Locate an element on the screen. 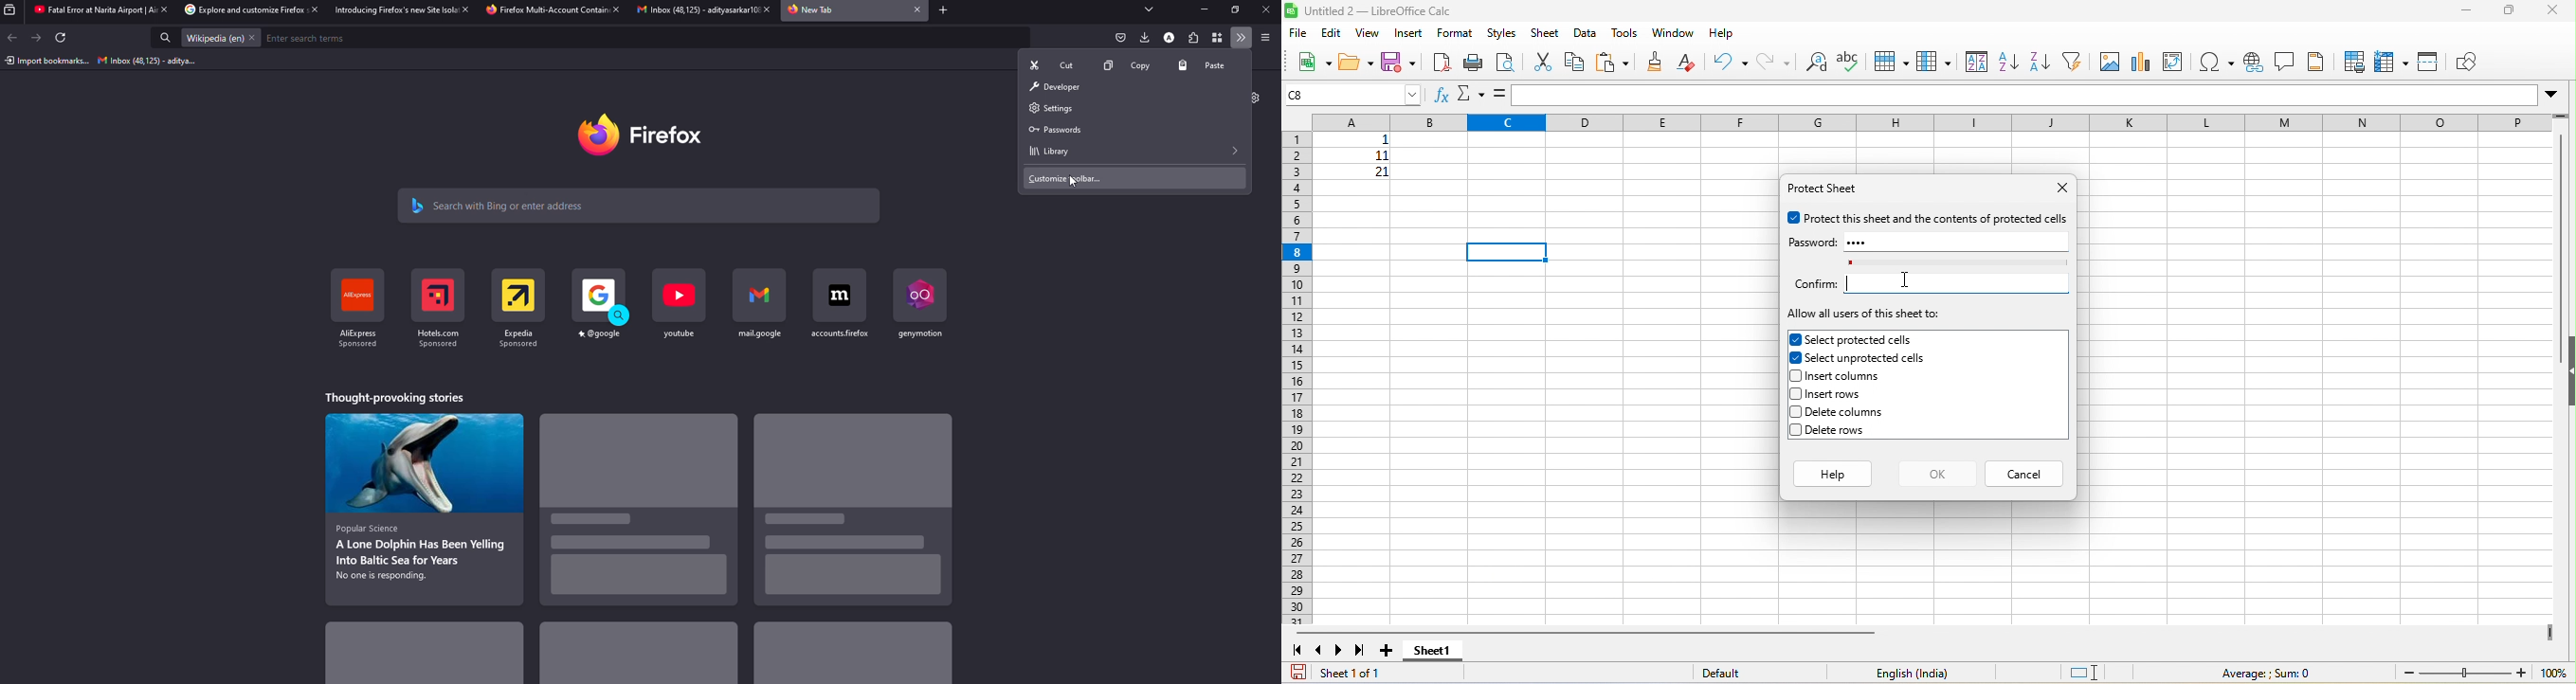 The width and height of the screenshot is (2576, 700). row numbers is located at coordinates (1299, 377).